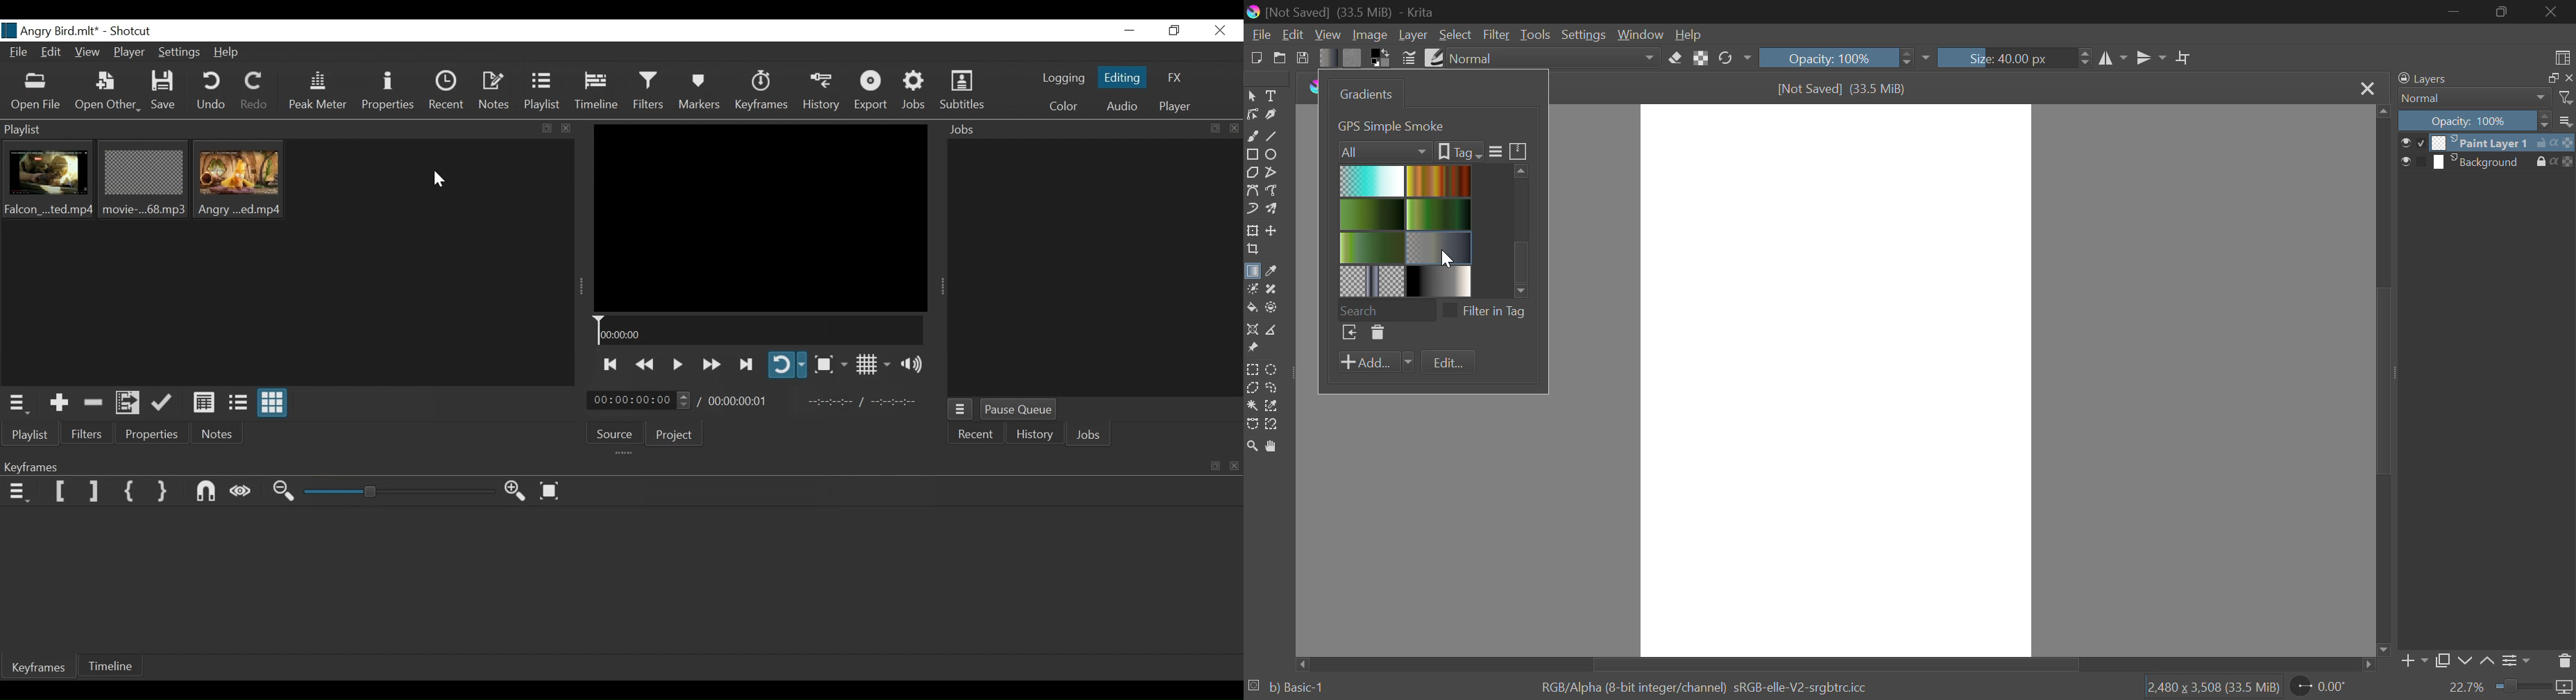 This screenshot has height=700, width=2576. I want to click on Gradient 6, so click(1440, 246).